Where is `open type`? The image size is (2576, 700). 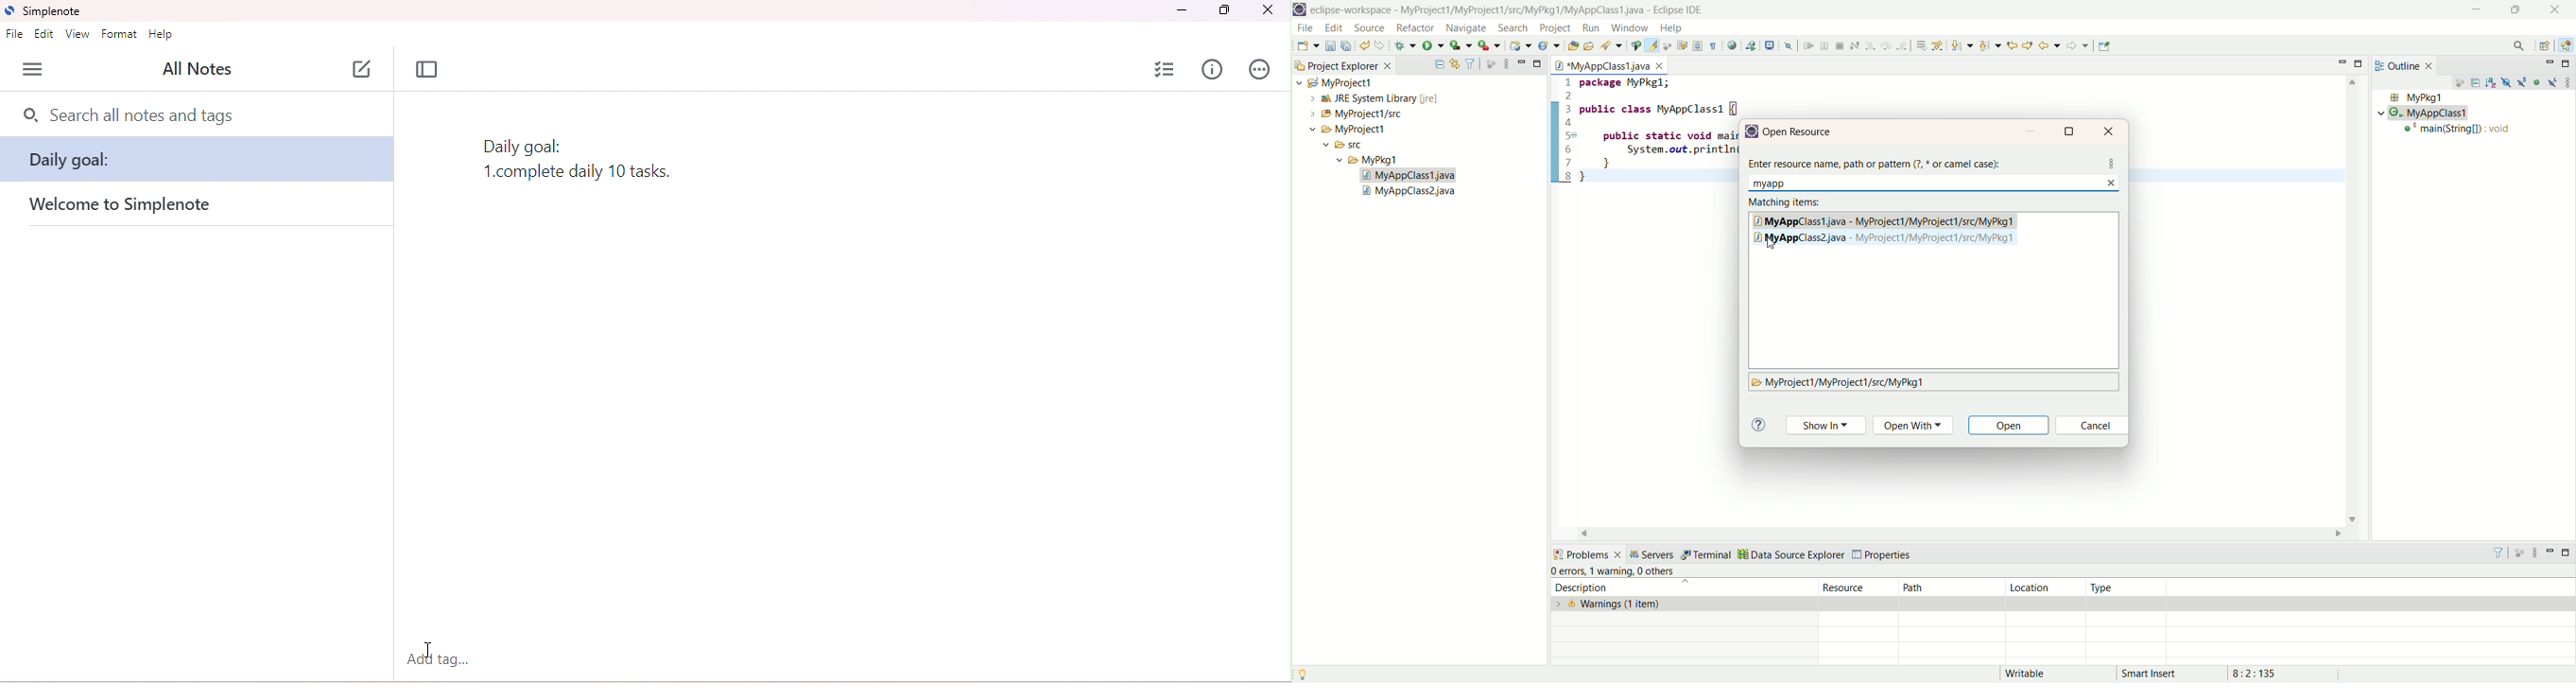
open type is located at coordinates (1571, 47).